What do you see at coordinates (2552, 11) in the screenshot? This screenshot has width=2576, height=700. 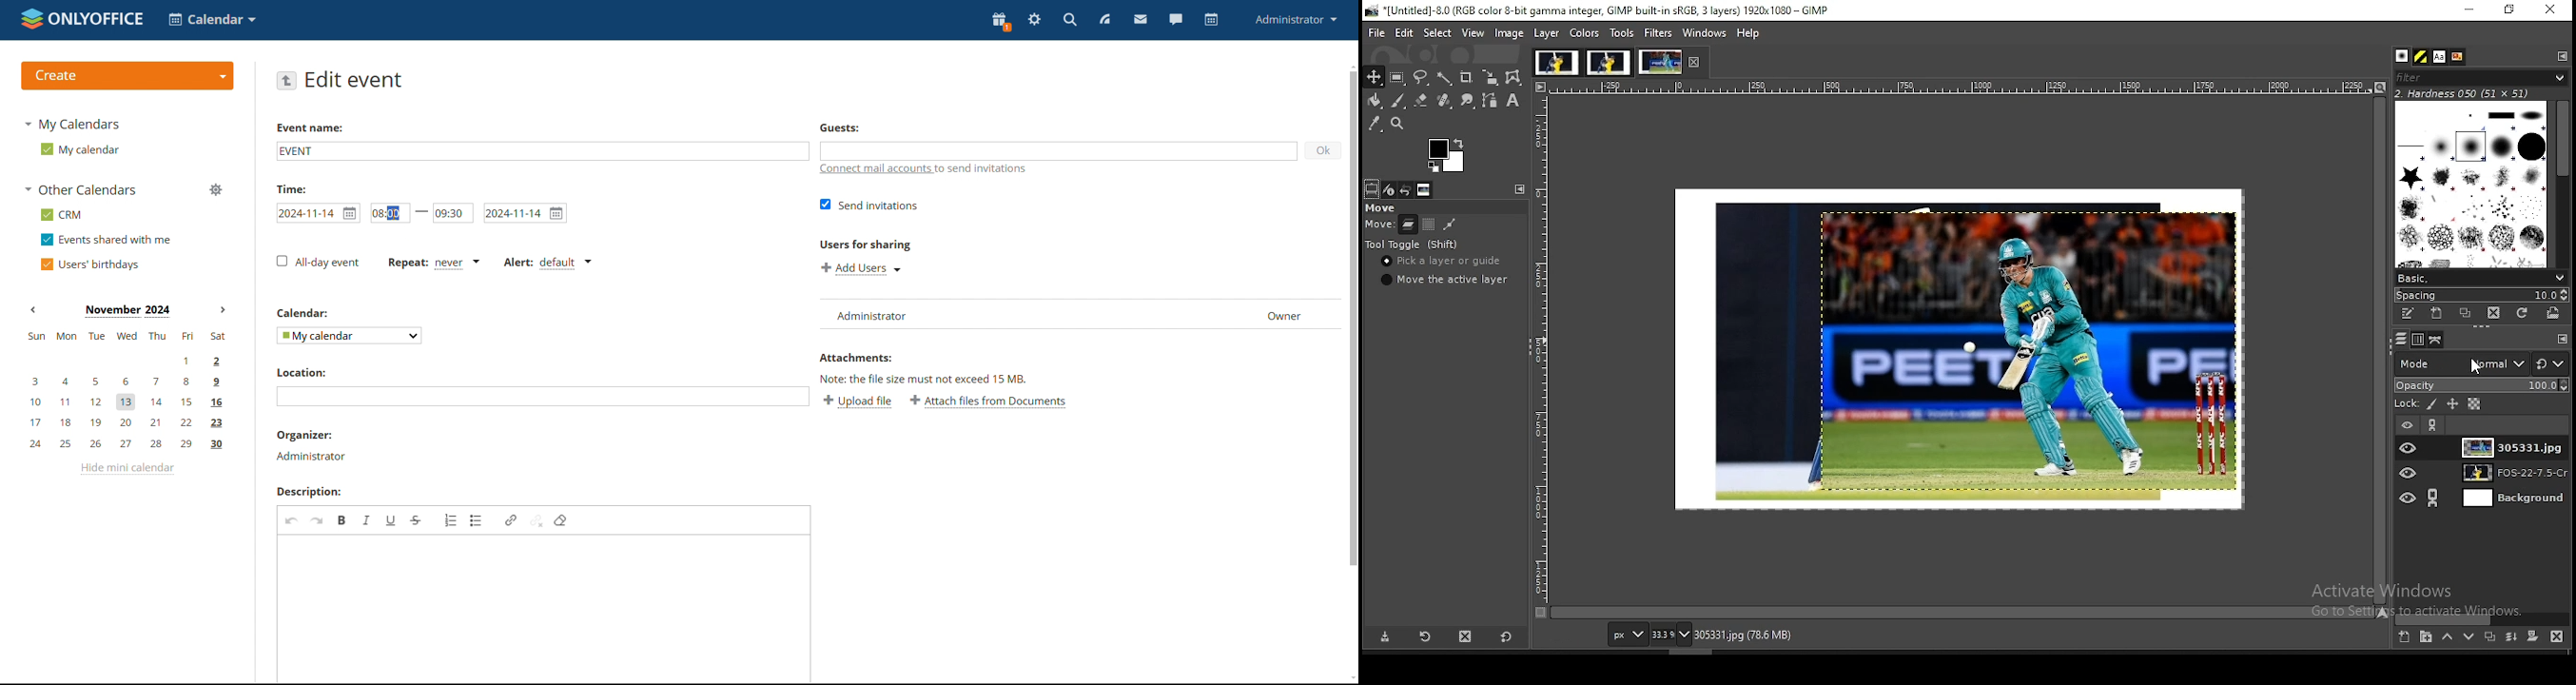 I see `close window` at bounding box center [2552, 11].